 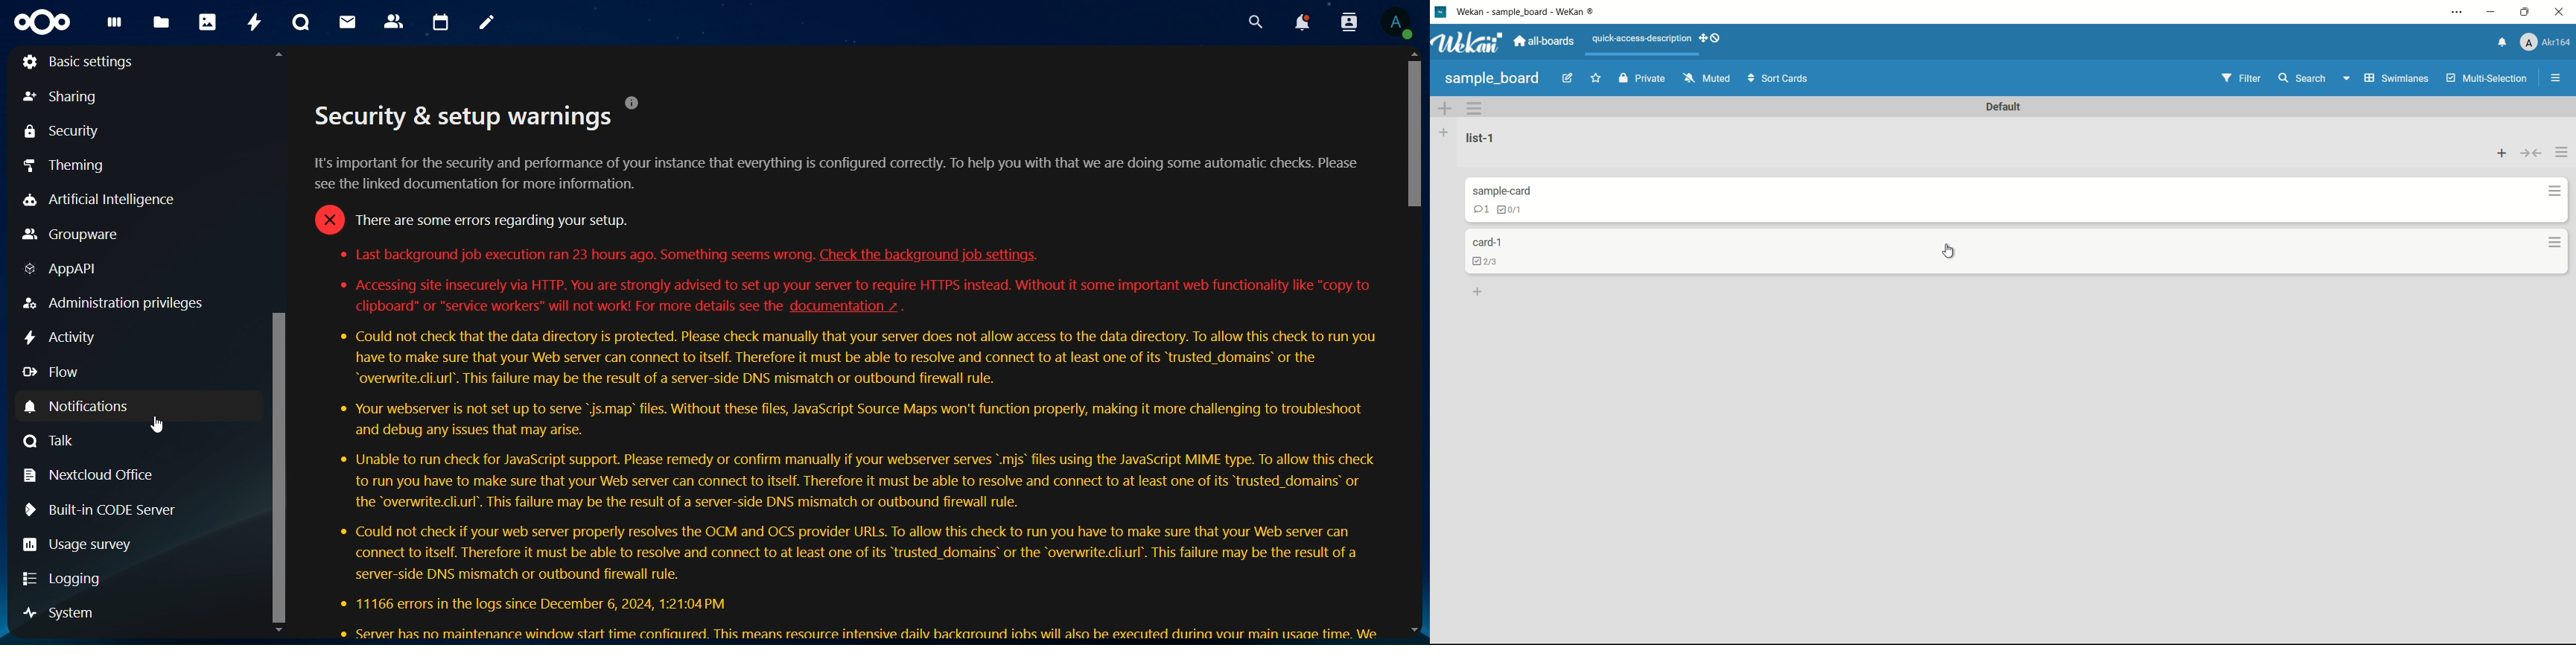 I want to click on quick-access-description, so click(x=1642, y=39).